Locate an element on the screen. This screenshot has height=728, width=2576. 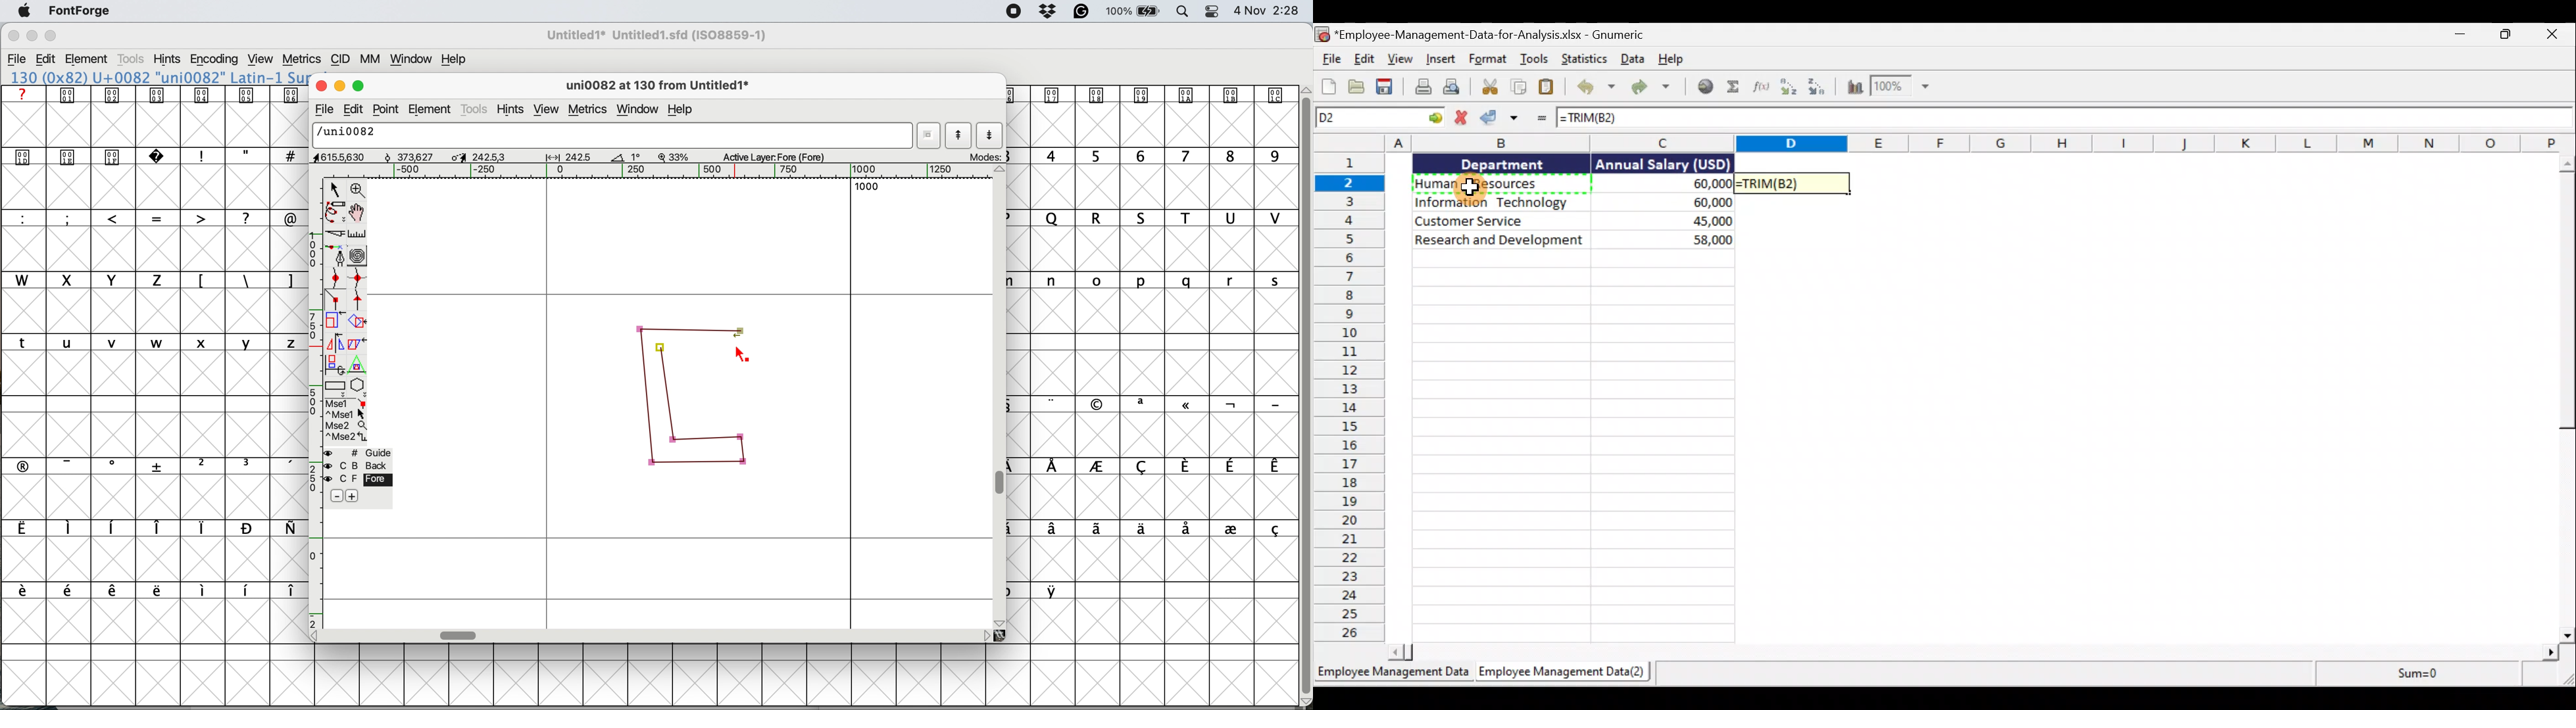
Insert a hyperlink is located at coordinates (1707, 87).